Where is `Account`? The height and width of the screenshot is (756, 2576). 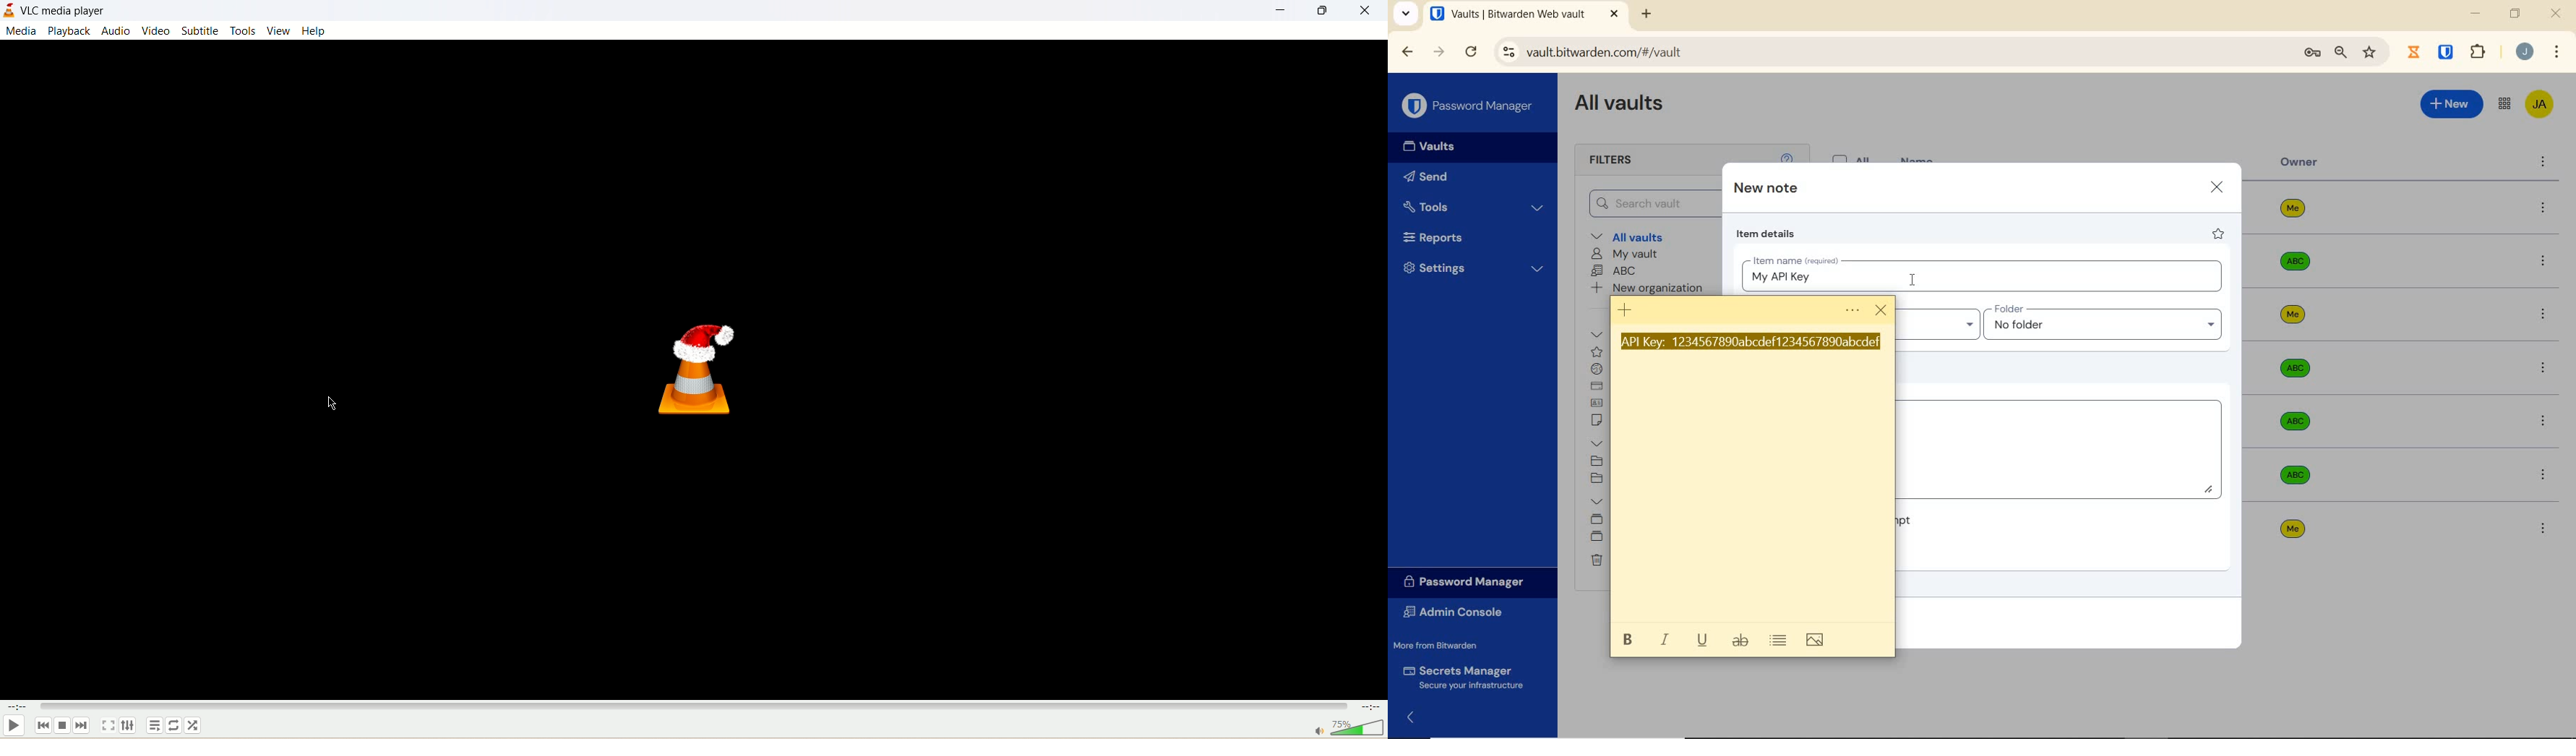
Account is located at coordinates (2525, 53).